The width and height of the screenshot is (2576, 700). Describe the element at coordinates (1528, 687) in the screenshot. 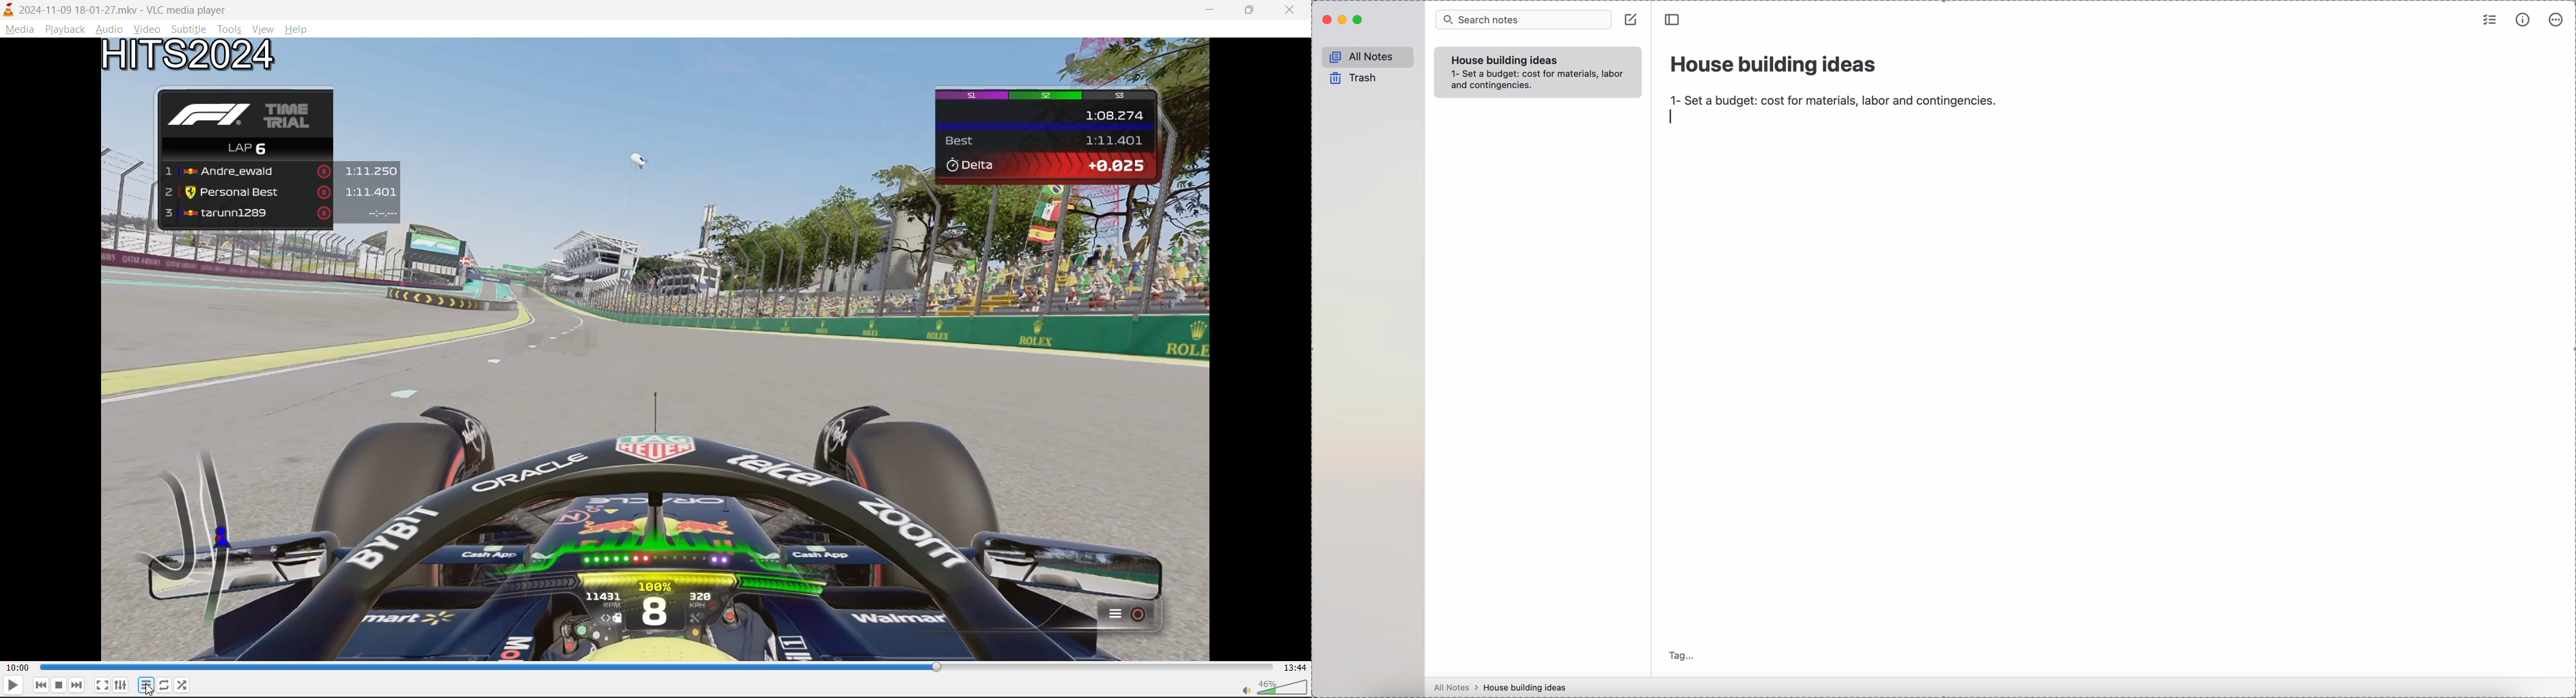

I see `house building ideas` at that location.